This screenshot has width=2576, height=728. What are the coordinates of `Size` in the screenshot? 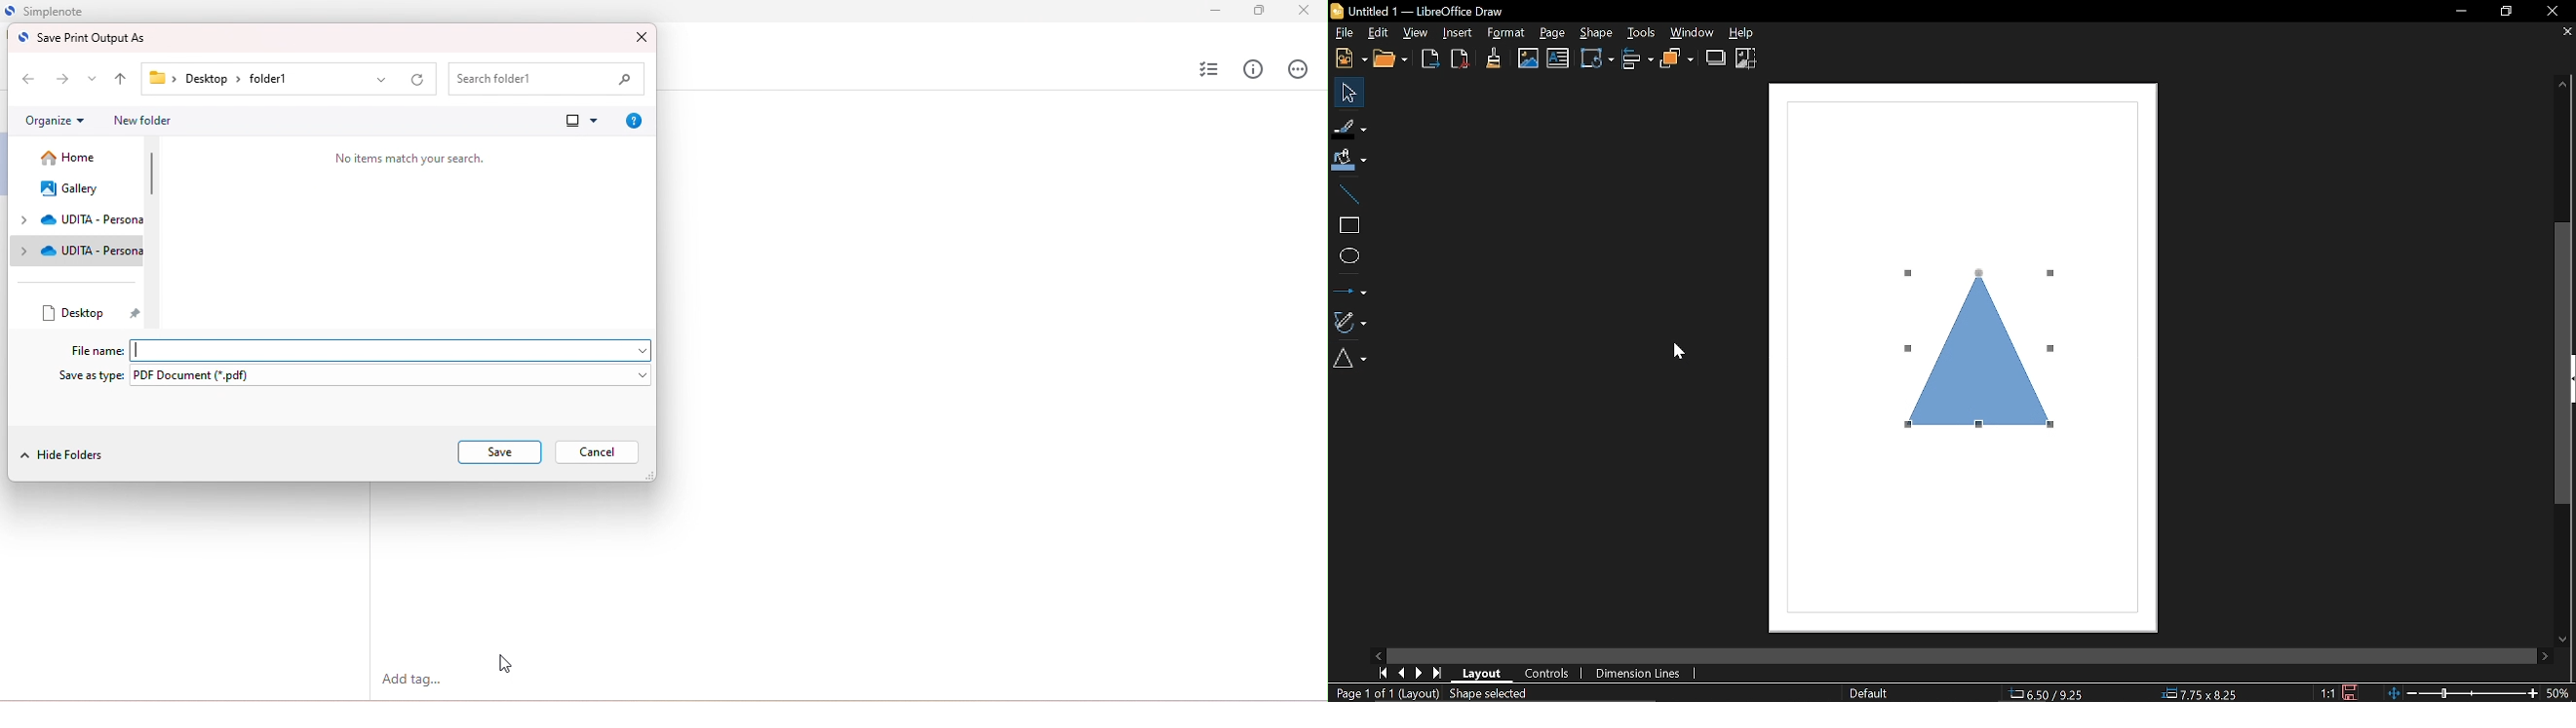 It's located at (2201, 694).